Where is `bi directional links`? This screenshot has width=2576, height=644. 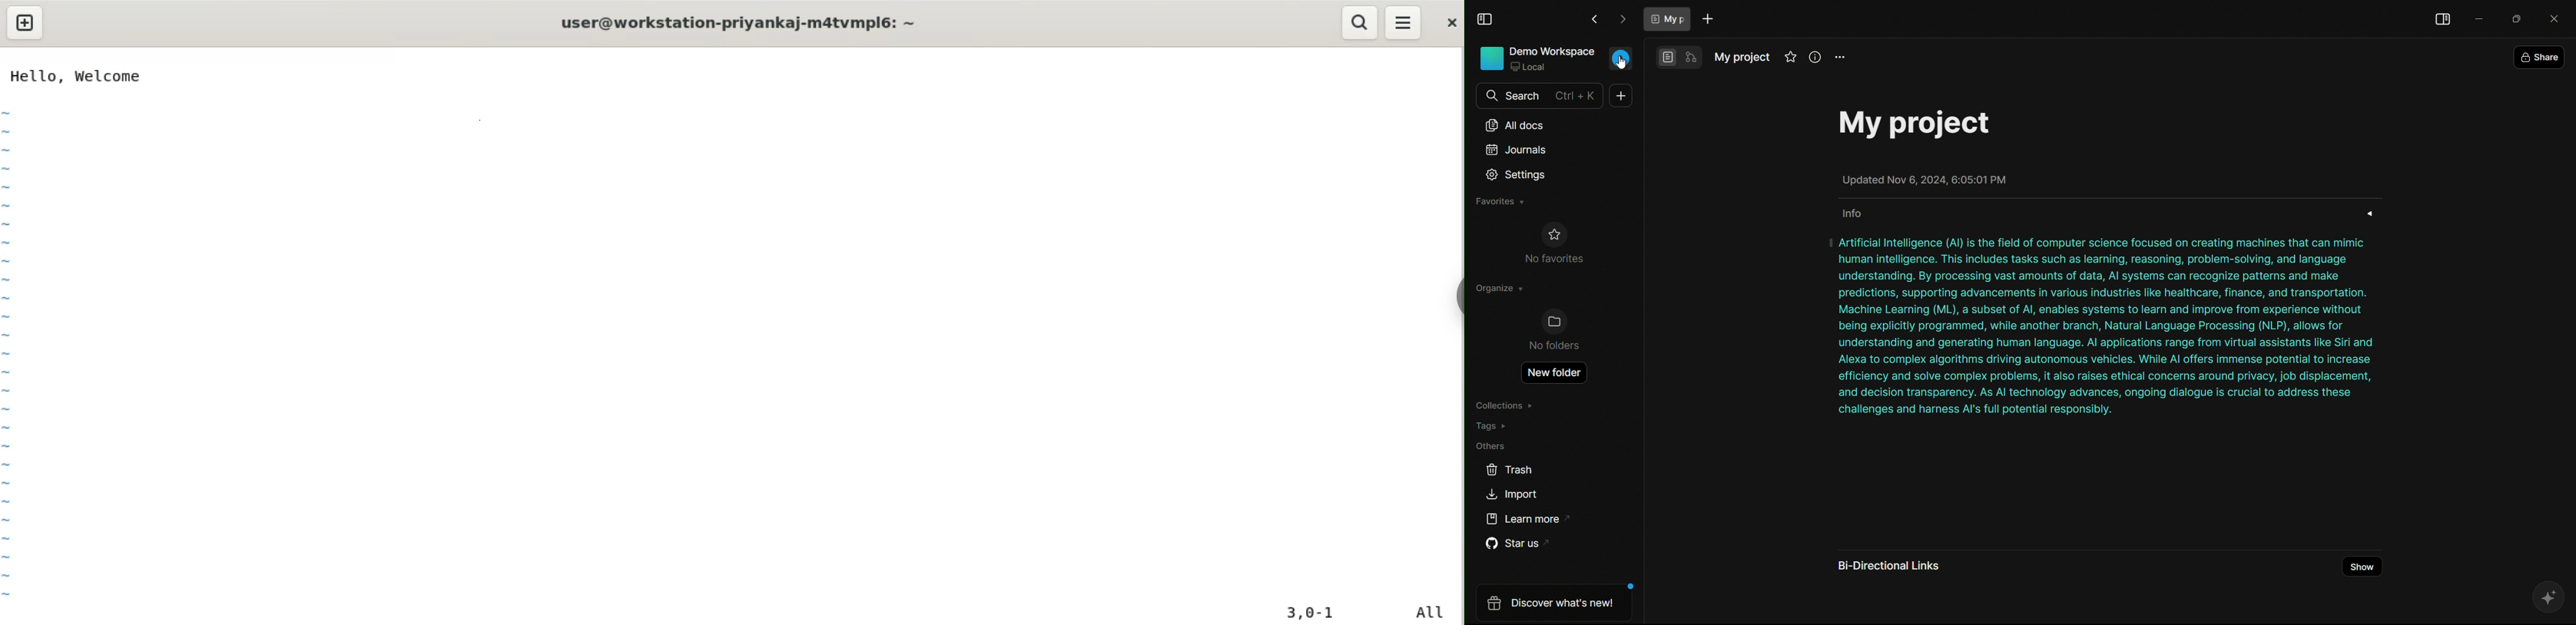
bi directional links is located at coordinates (1888, 564).